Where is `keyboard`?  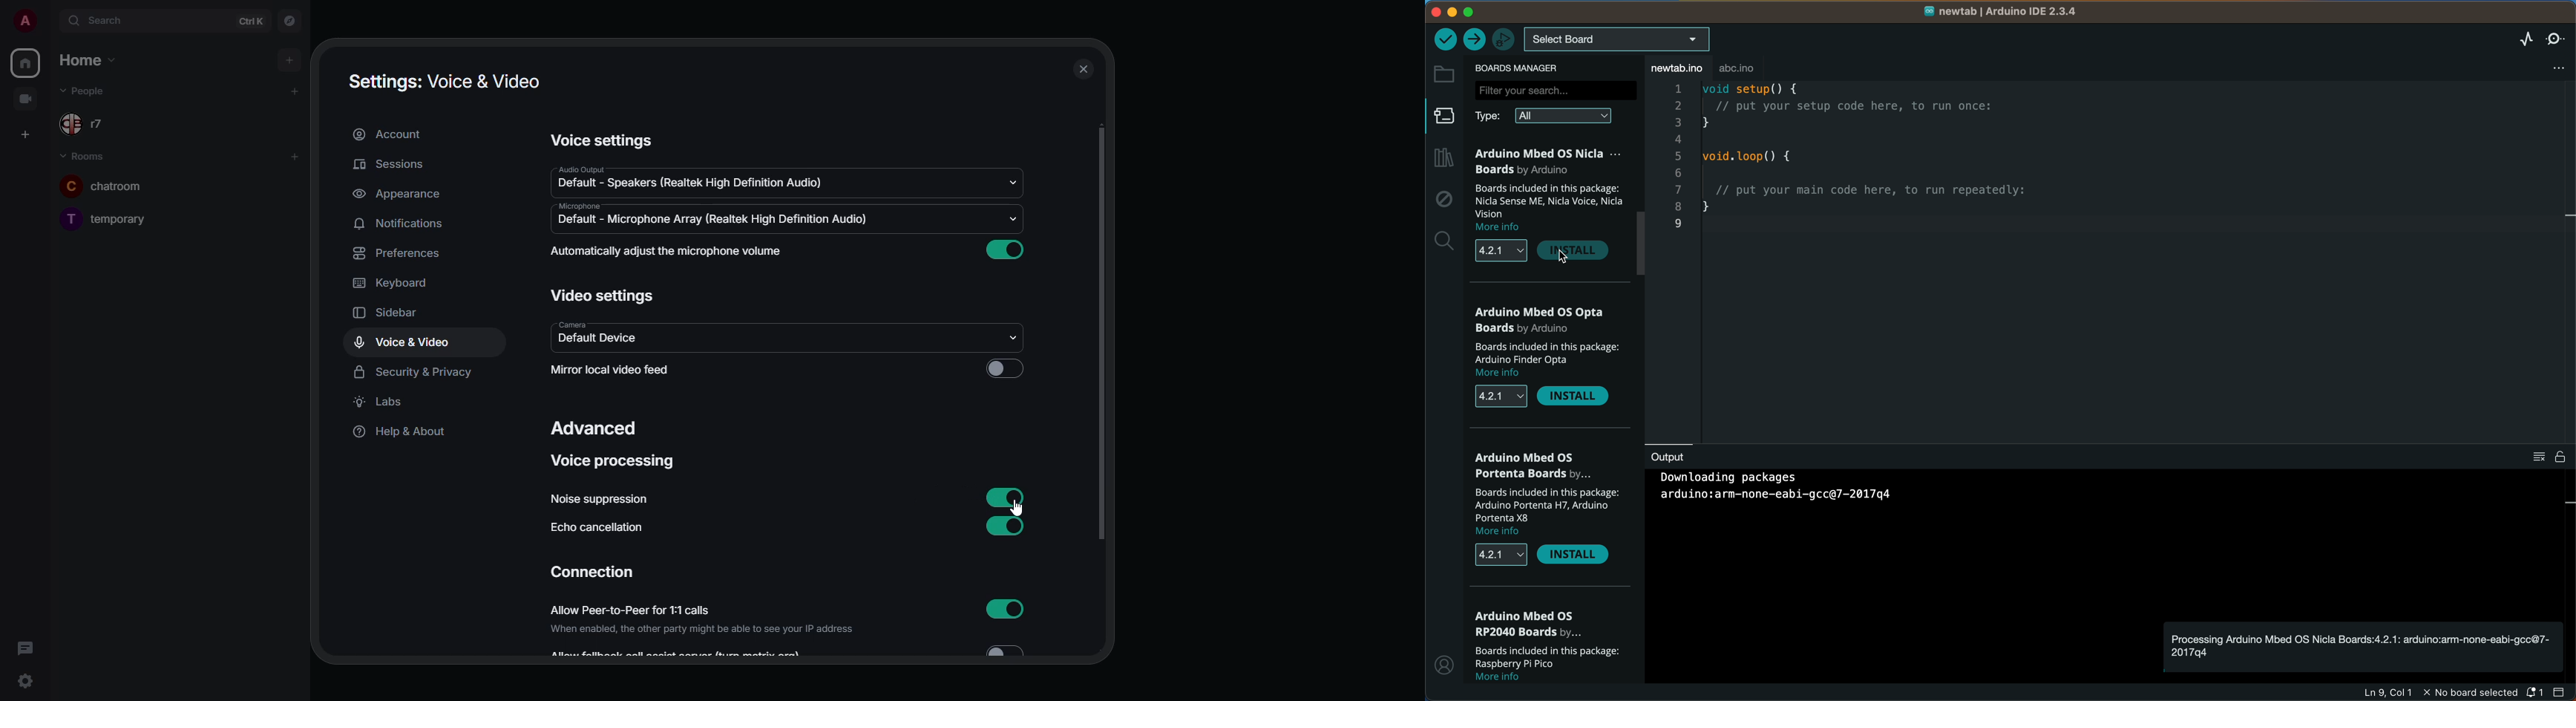 keyboard is located at coordinates (396, 281).